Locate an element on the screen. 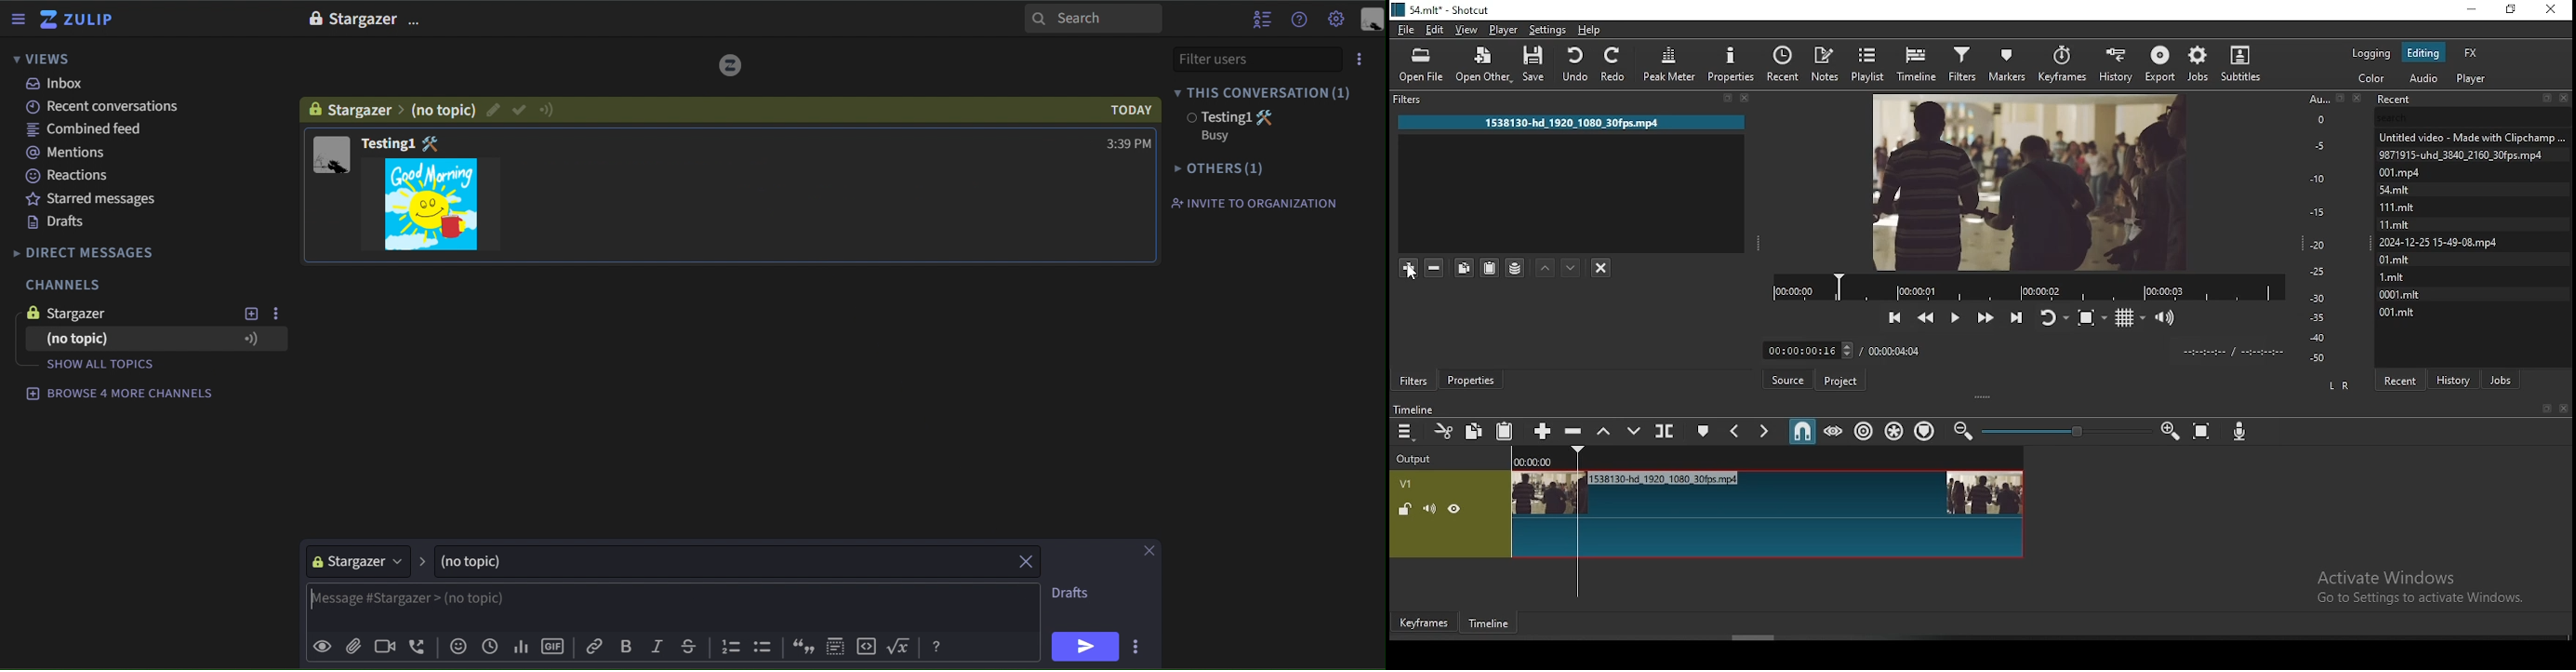  player is located at coordinates (2475, 78).